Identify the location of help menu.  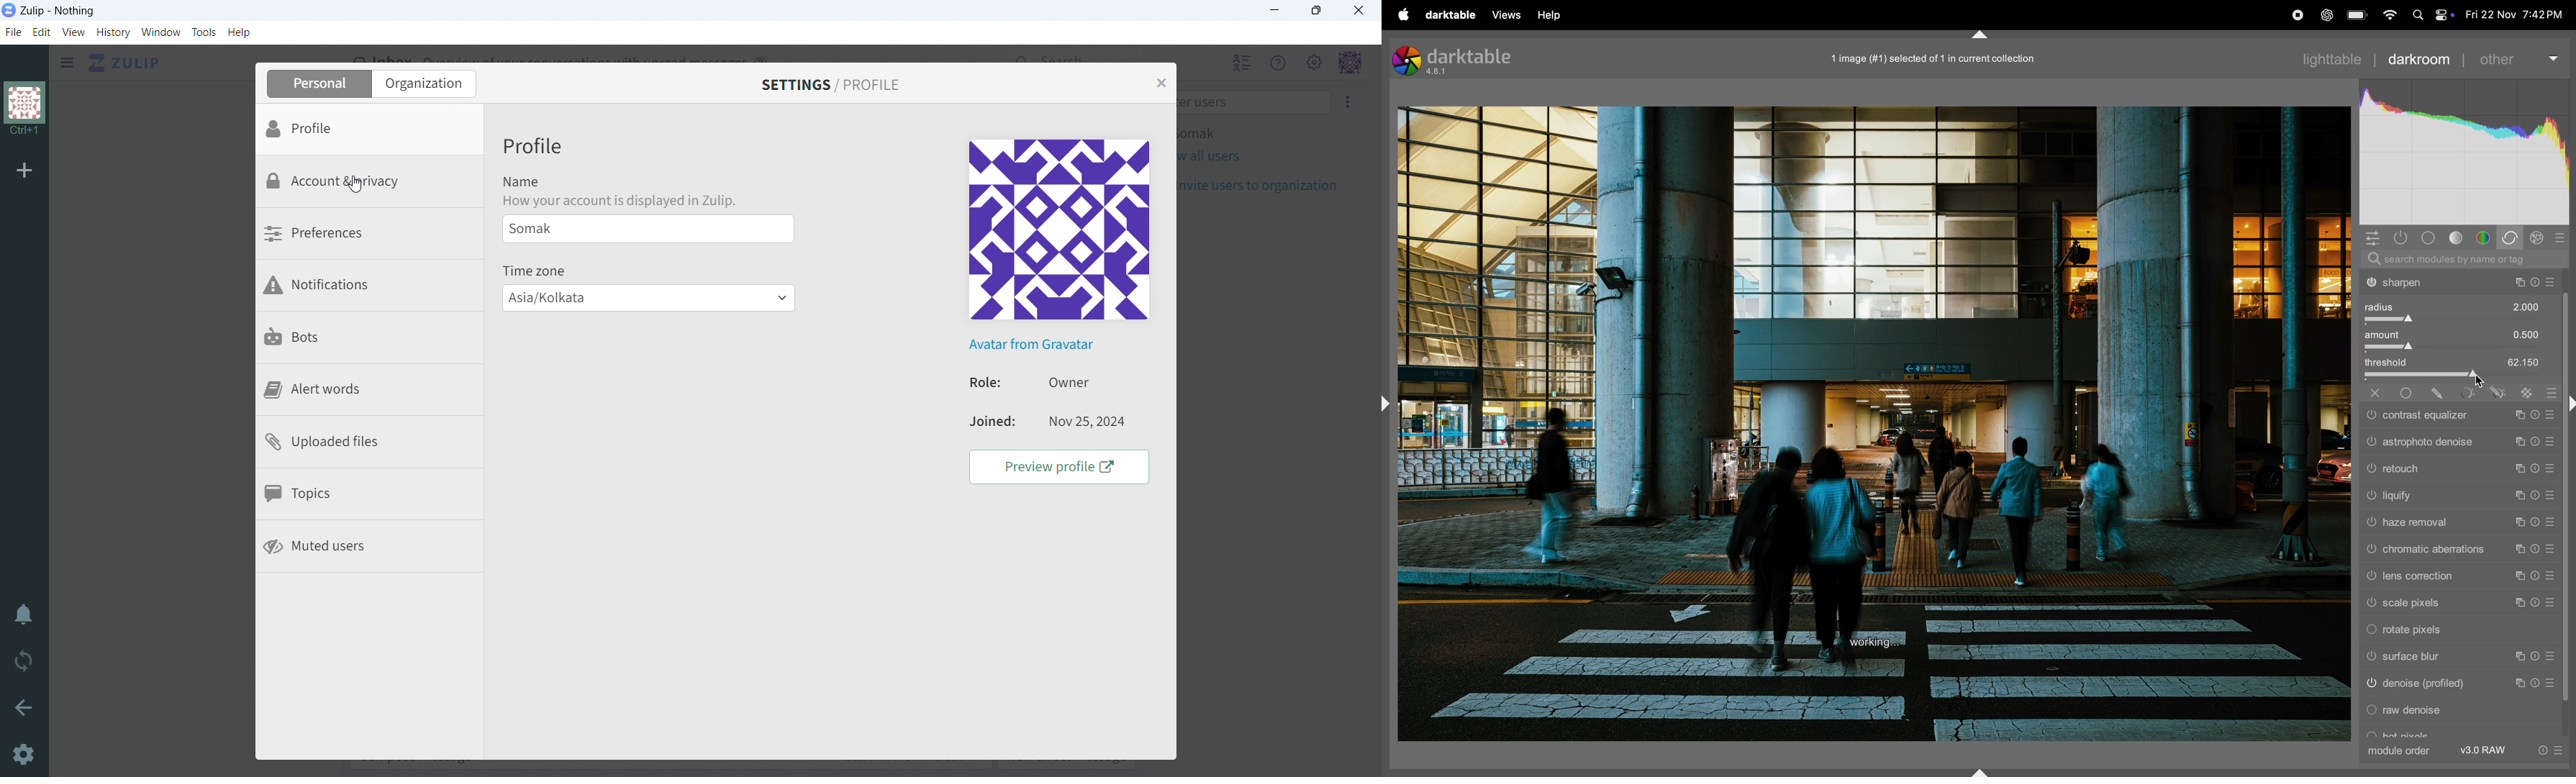
(1279, 63).